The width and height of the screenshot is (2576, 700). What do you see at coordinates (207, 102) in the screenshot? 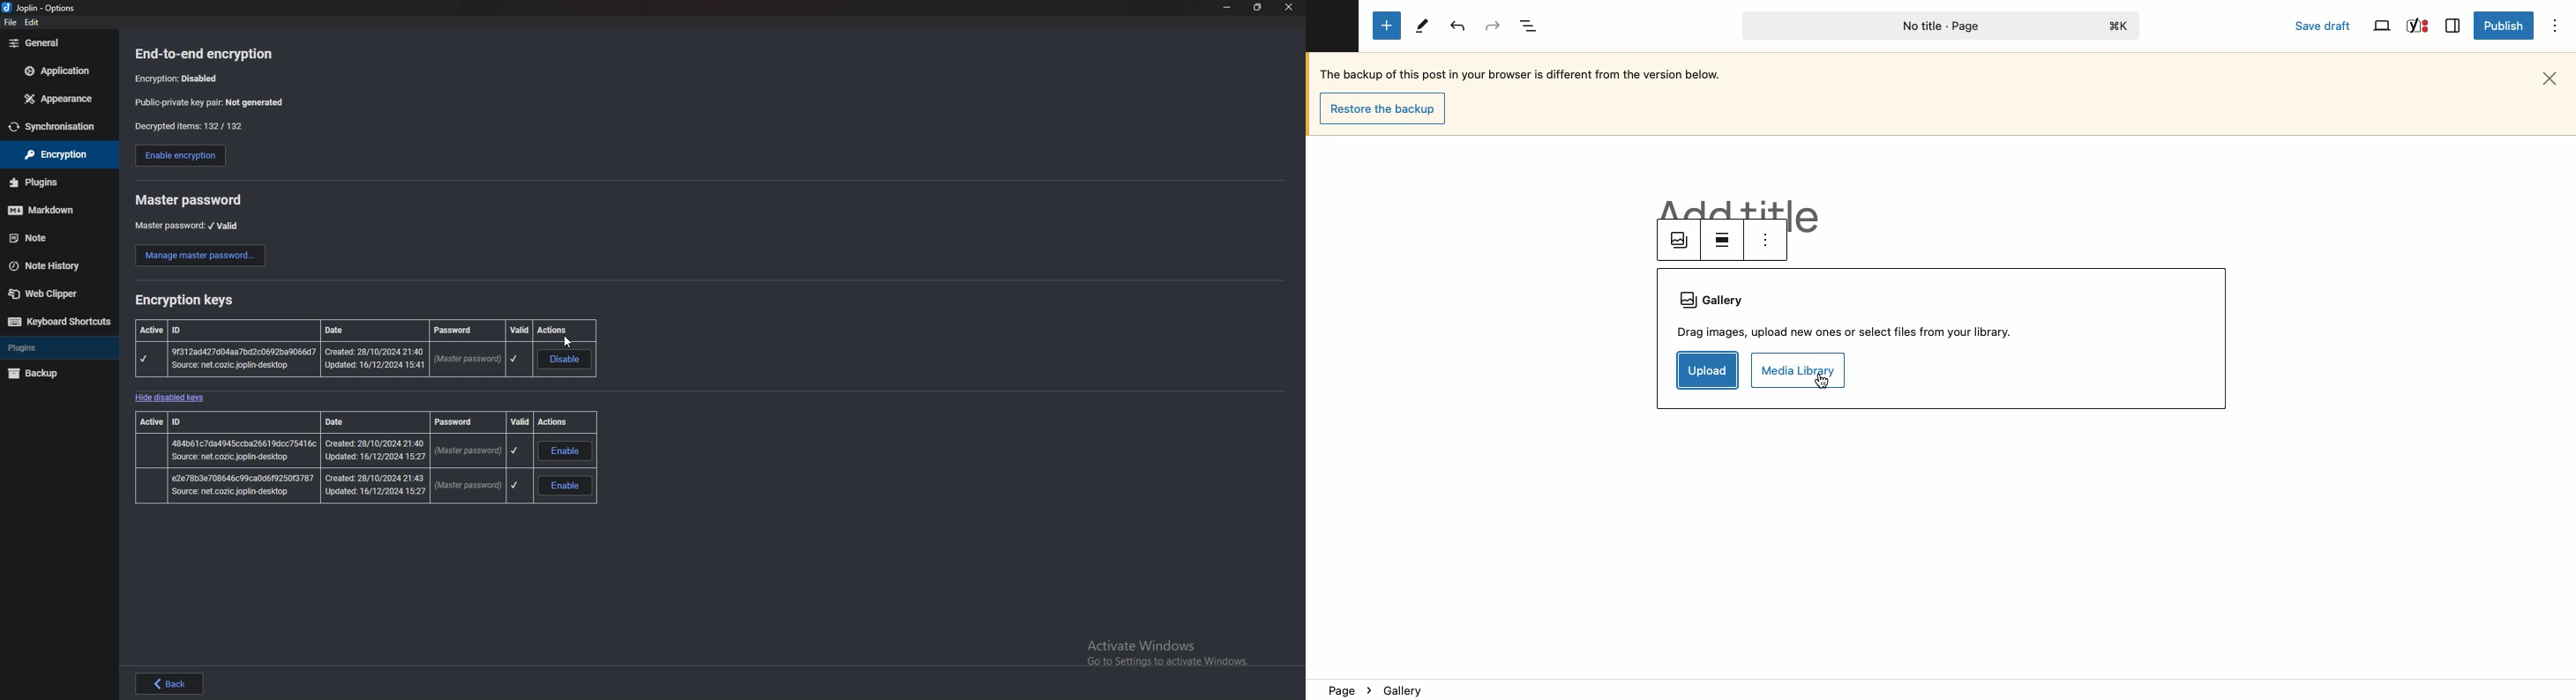
I see `public private key pair` at bounding box center [207, 102].